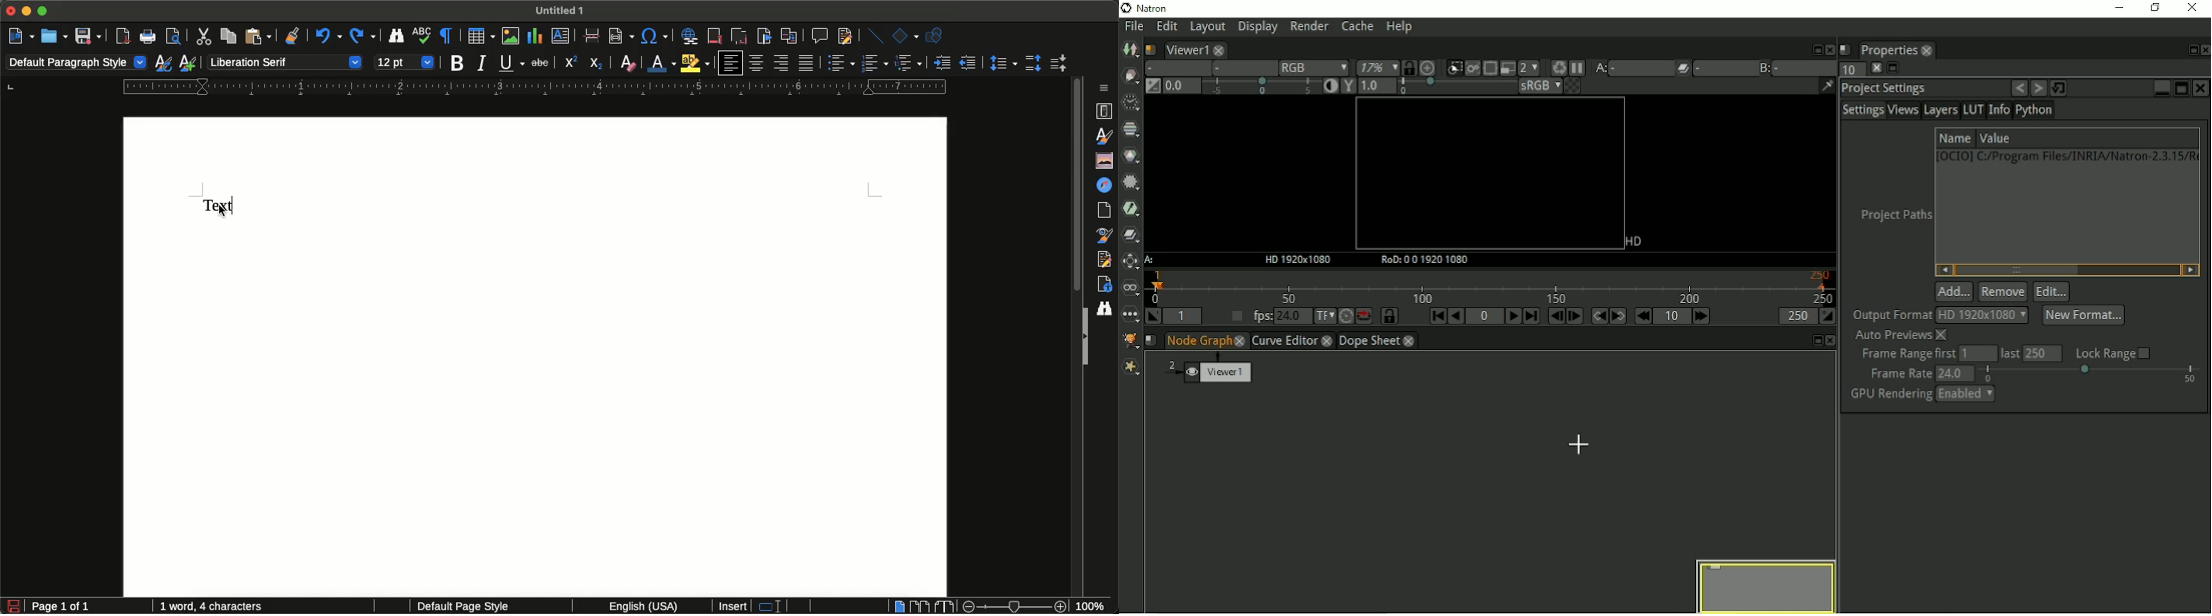  What do you see at coordinates (21, 34) in the screenshot?
I see `New` at bounding box center [21, 34].